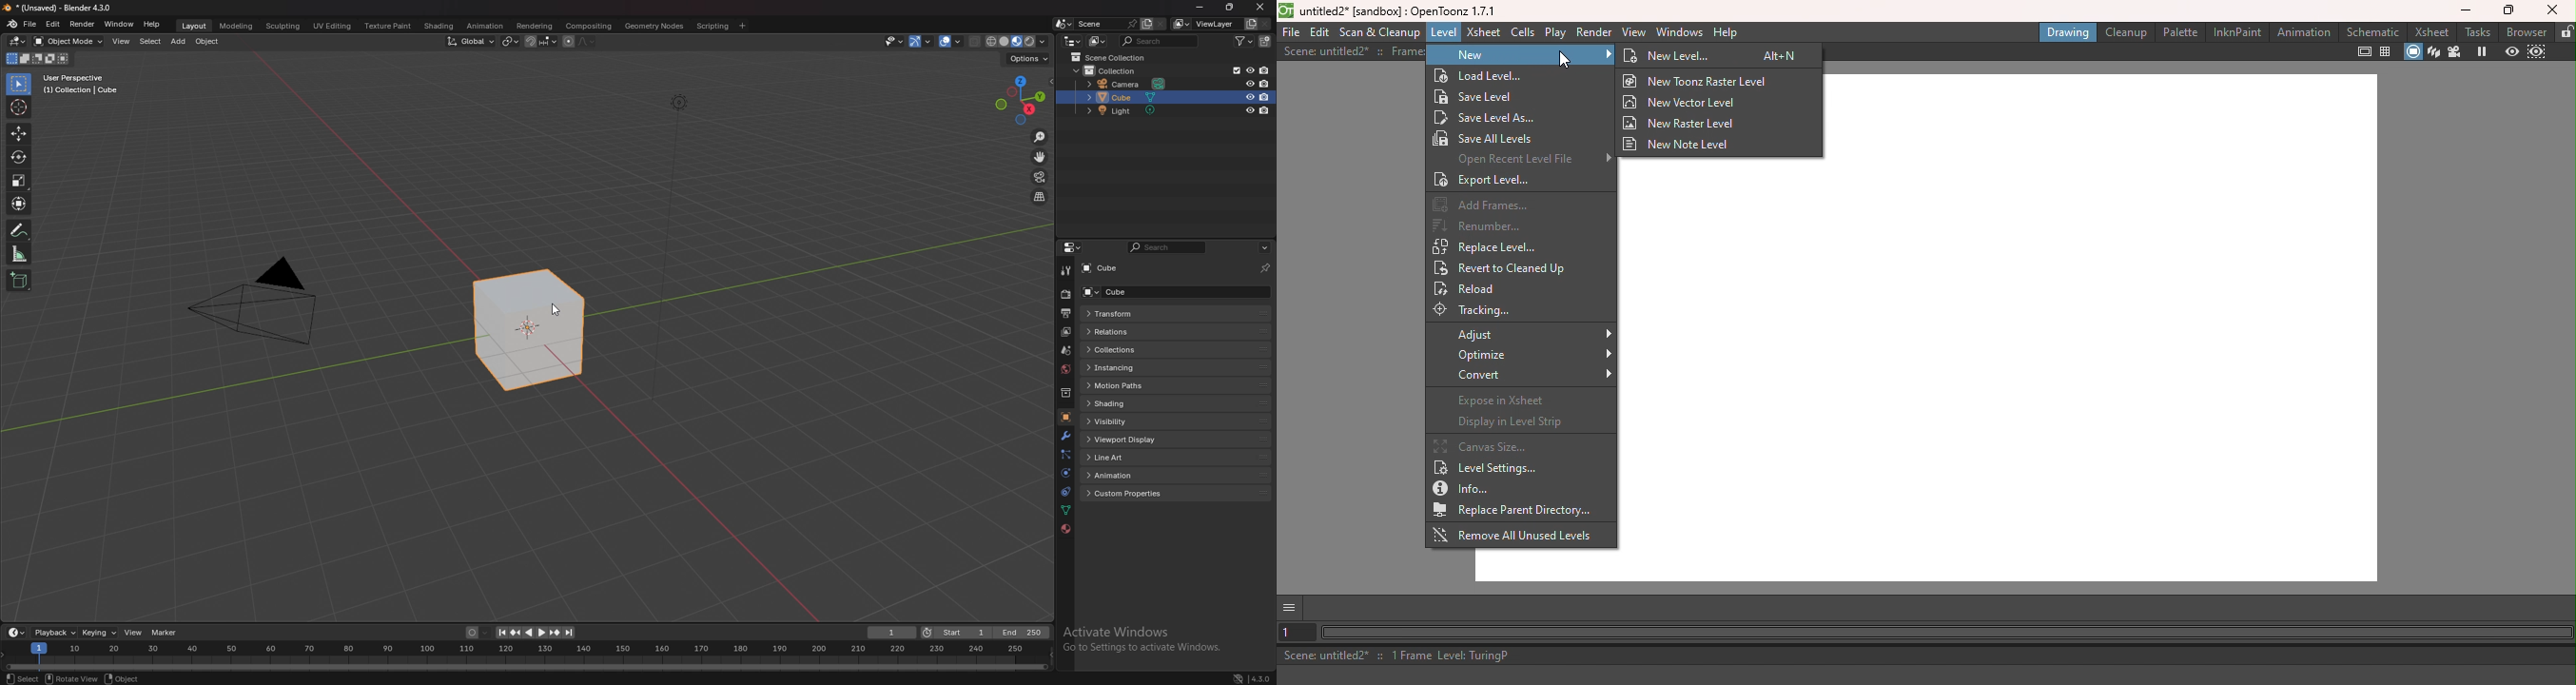 This screenshot has width=2576, height=700. What do you see at coordinates (1017, 42) in the screenshot?
I see `viewport shading` at bounding box center [1017, 42].